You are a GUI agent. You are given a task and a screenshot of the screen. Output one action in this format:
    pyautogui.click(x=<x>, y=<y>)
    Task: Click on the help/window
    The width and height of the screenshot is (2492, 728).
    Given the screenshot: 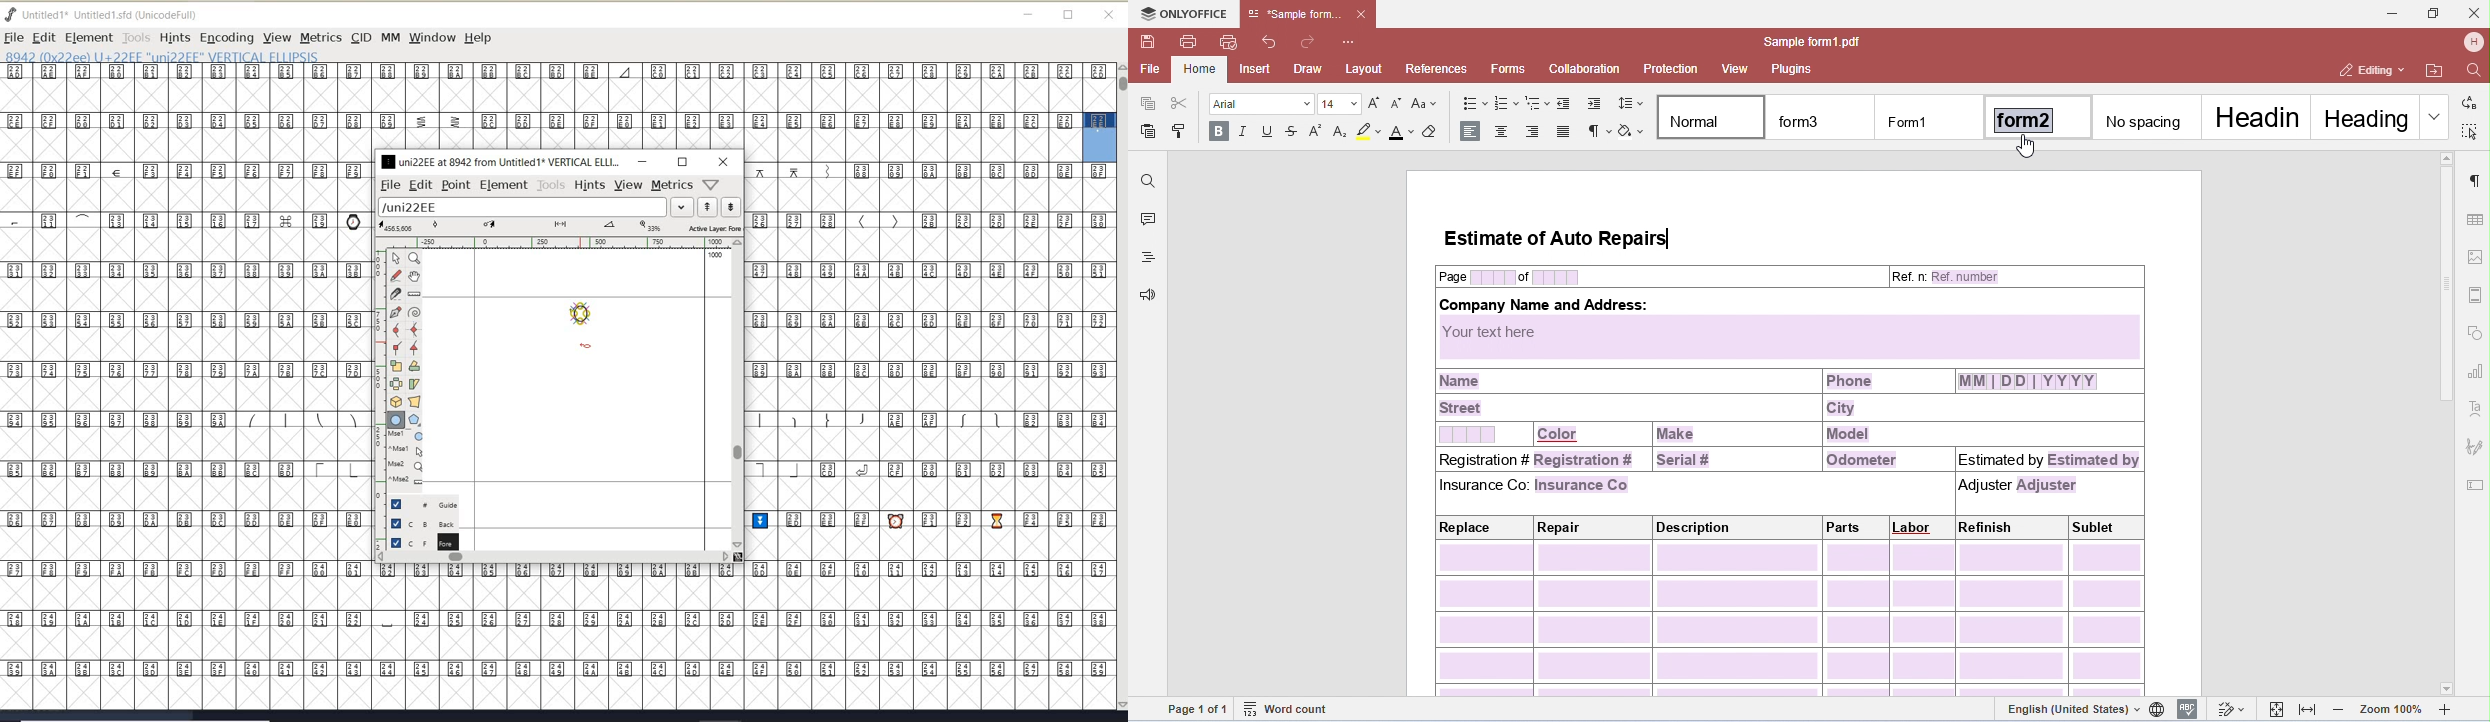 What is the action you would take?
    pyautogui.click(x=712, y=183)
    